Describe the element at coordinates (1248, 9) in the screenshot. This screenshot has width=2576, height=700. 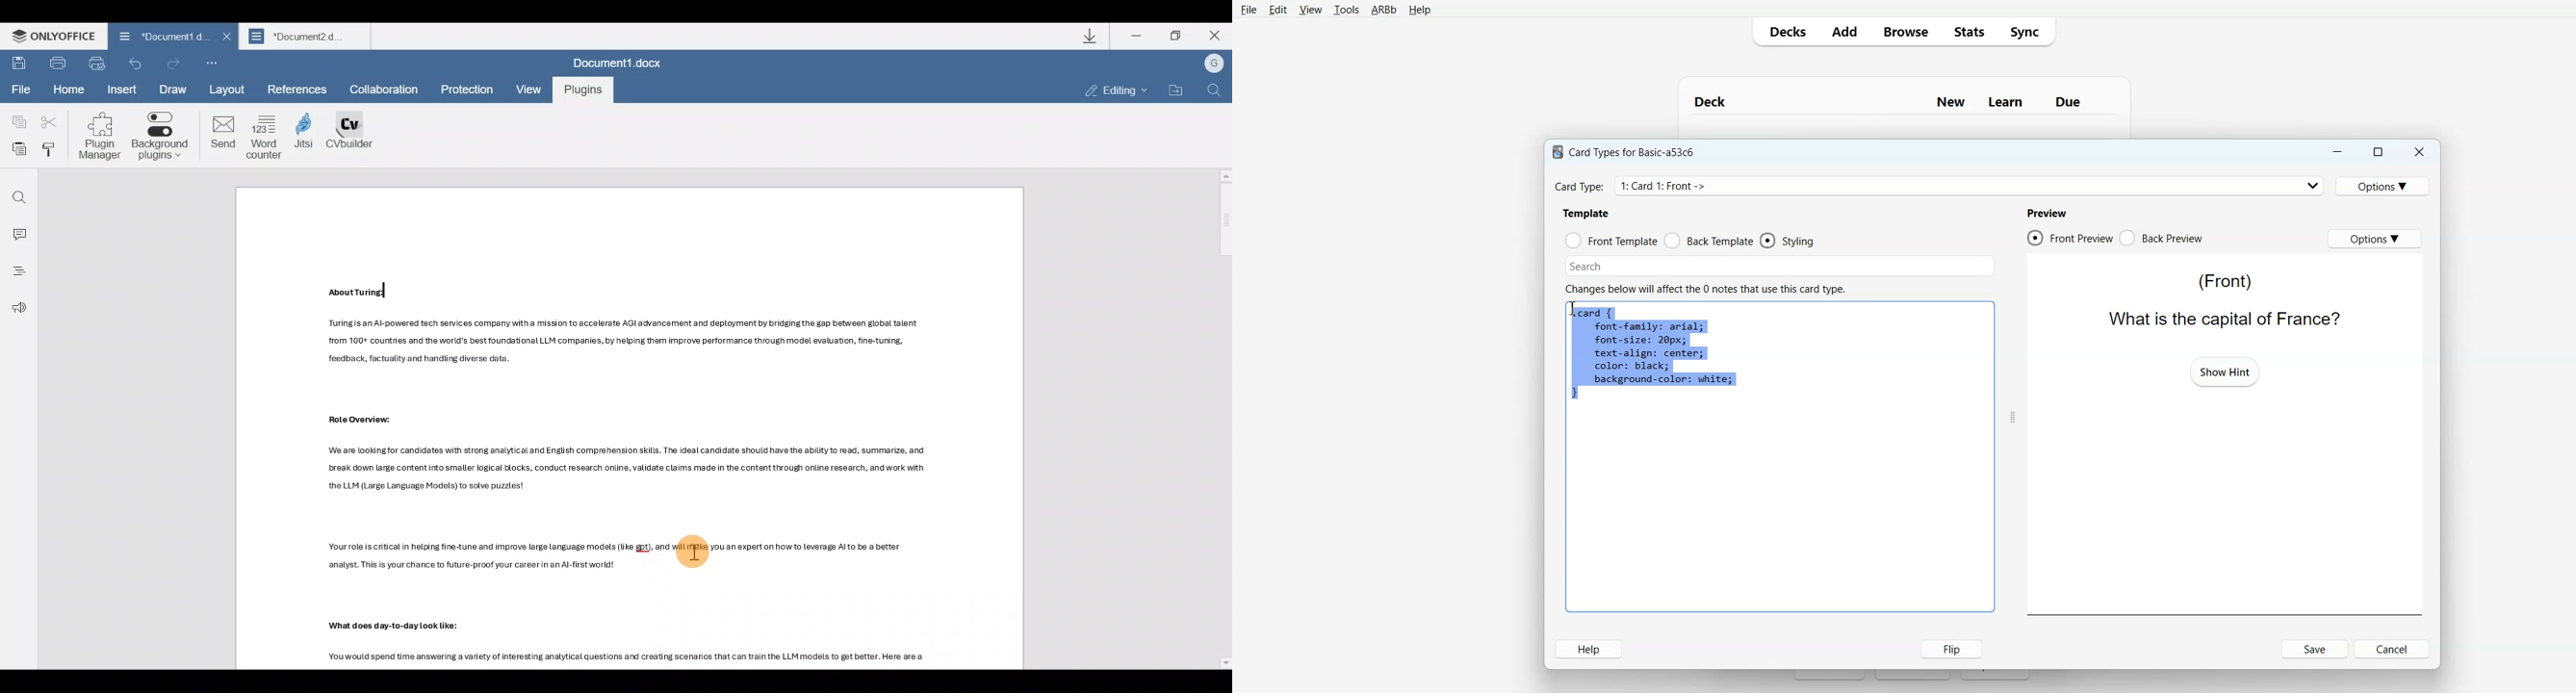
I see `File` at that location.